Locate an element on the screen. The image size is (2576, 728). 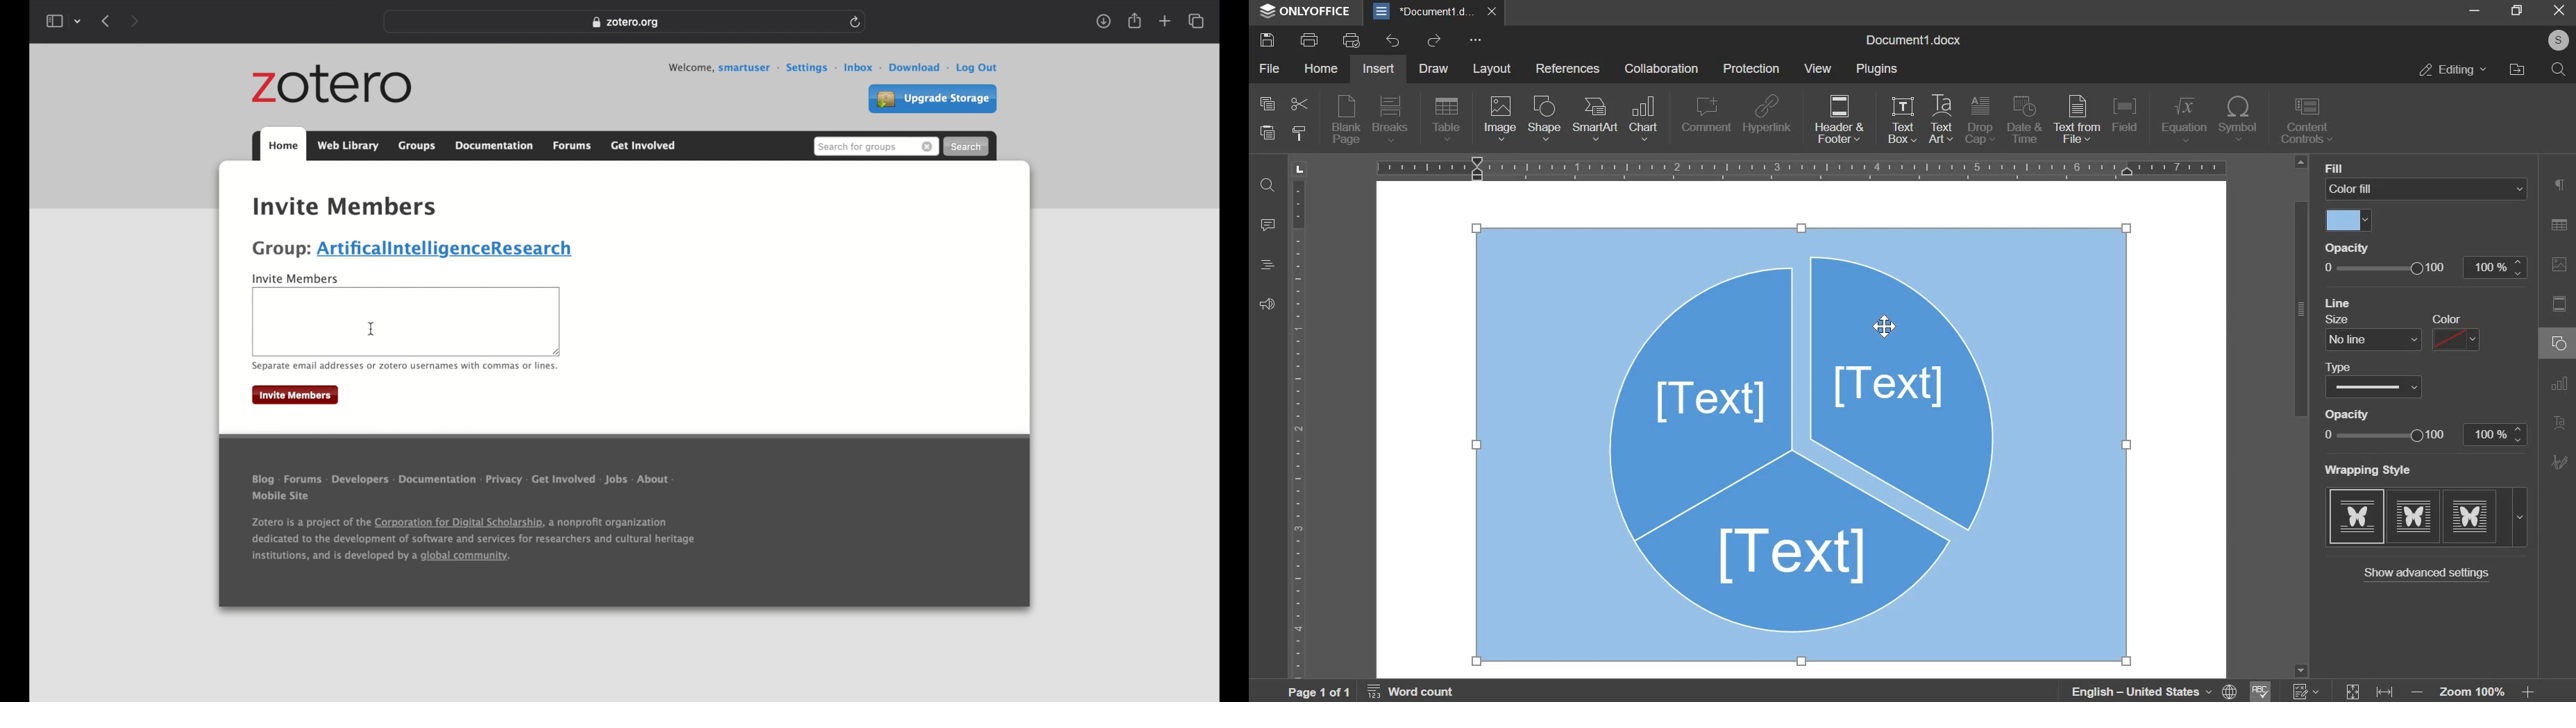
get involved is located at coordinates (644, 146).